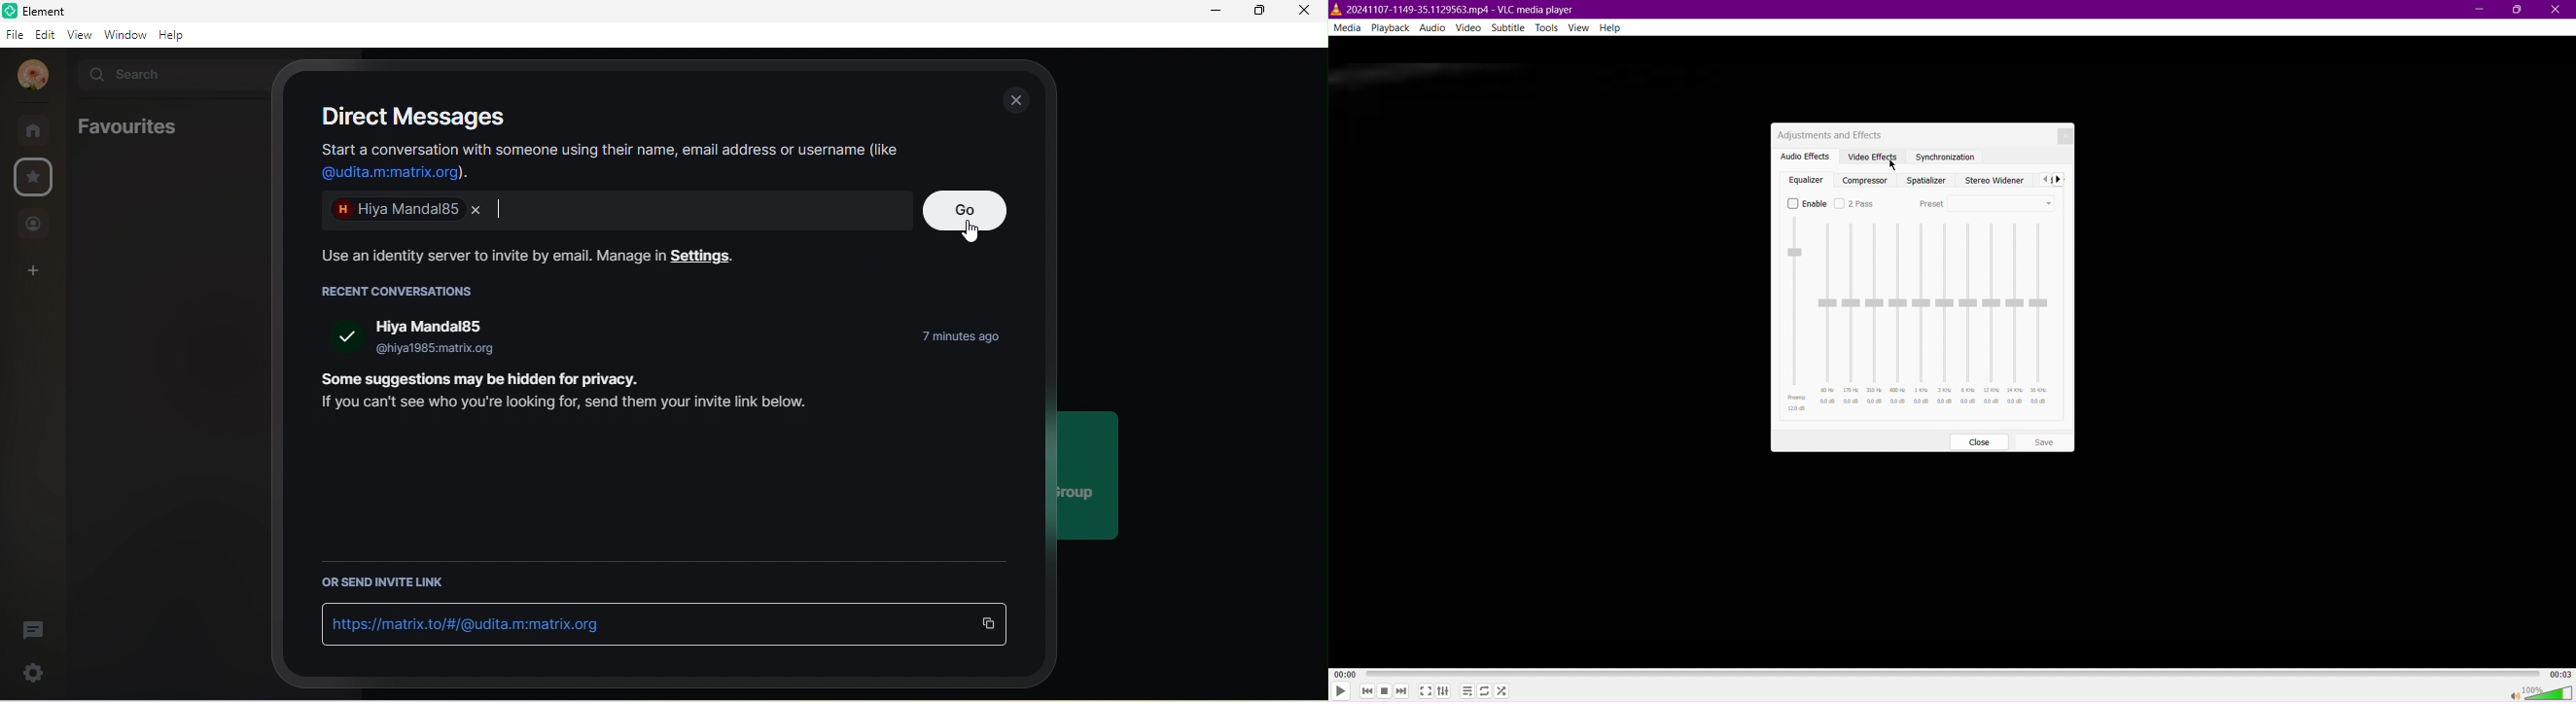  What do you see at coordinates (1921, 316) in the screenshot?
I see `1 KHz Equalizer` at bounding box center [1921, 316].